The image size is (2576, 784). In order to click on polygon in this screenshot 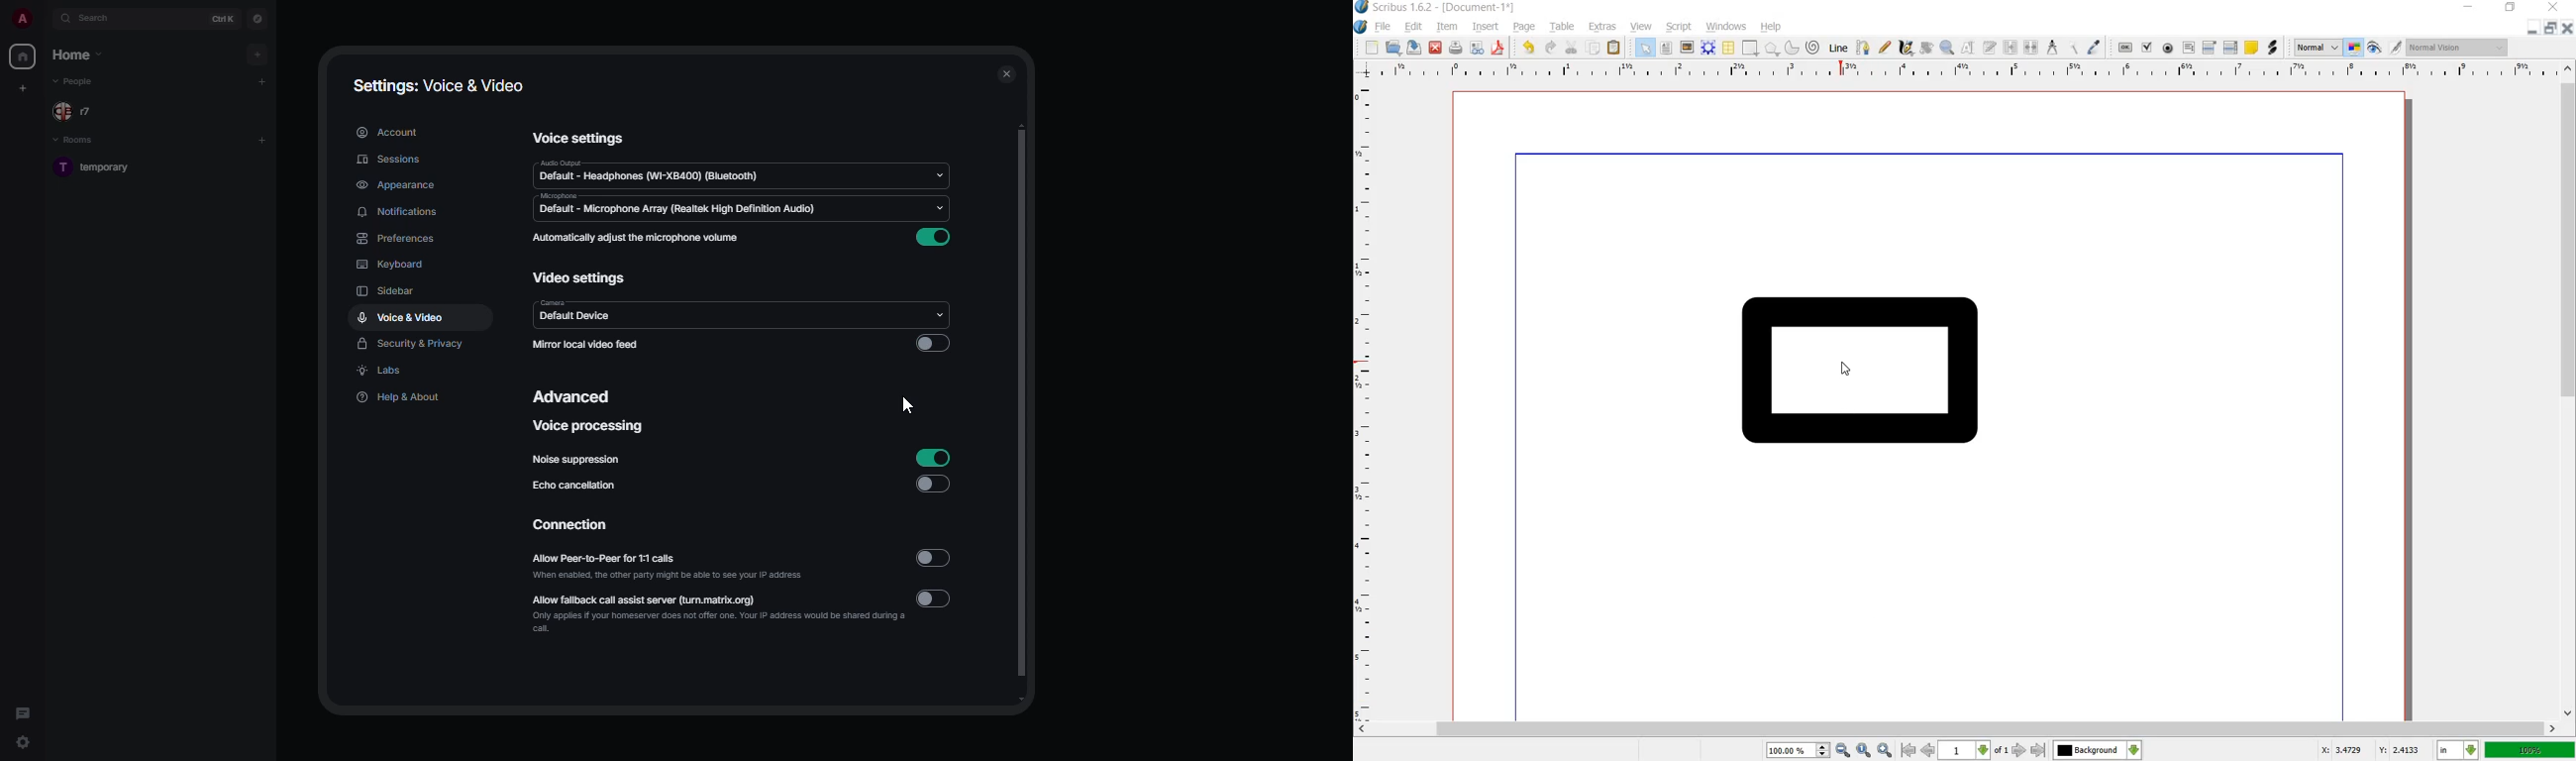, I will do `click(1772, 48)`.